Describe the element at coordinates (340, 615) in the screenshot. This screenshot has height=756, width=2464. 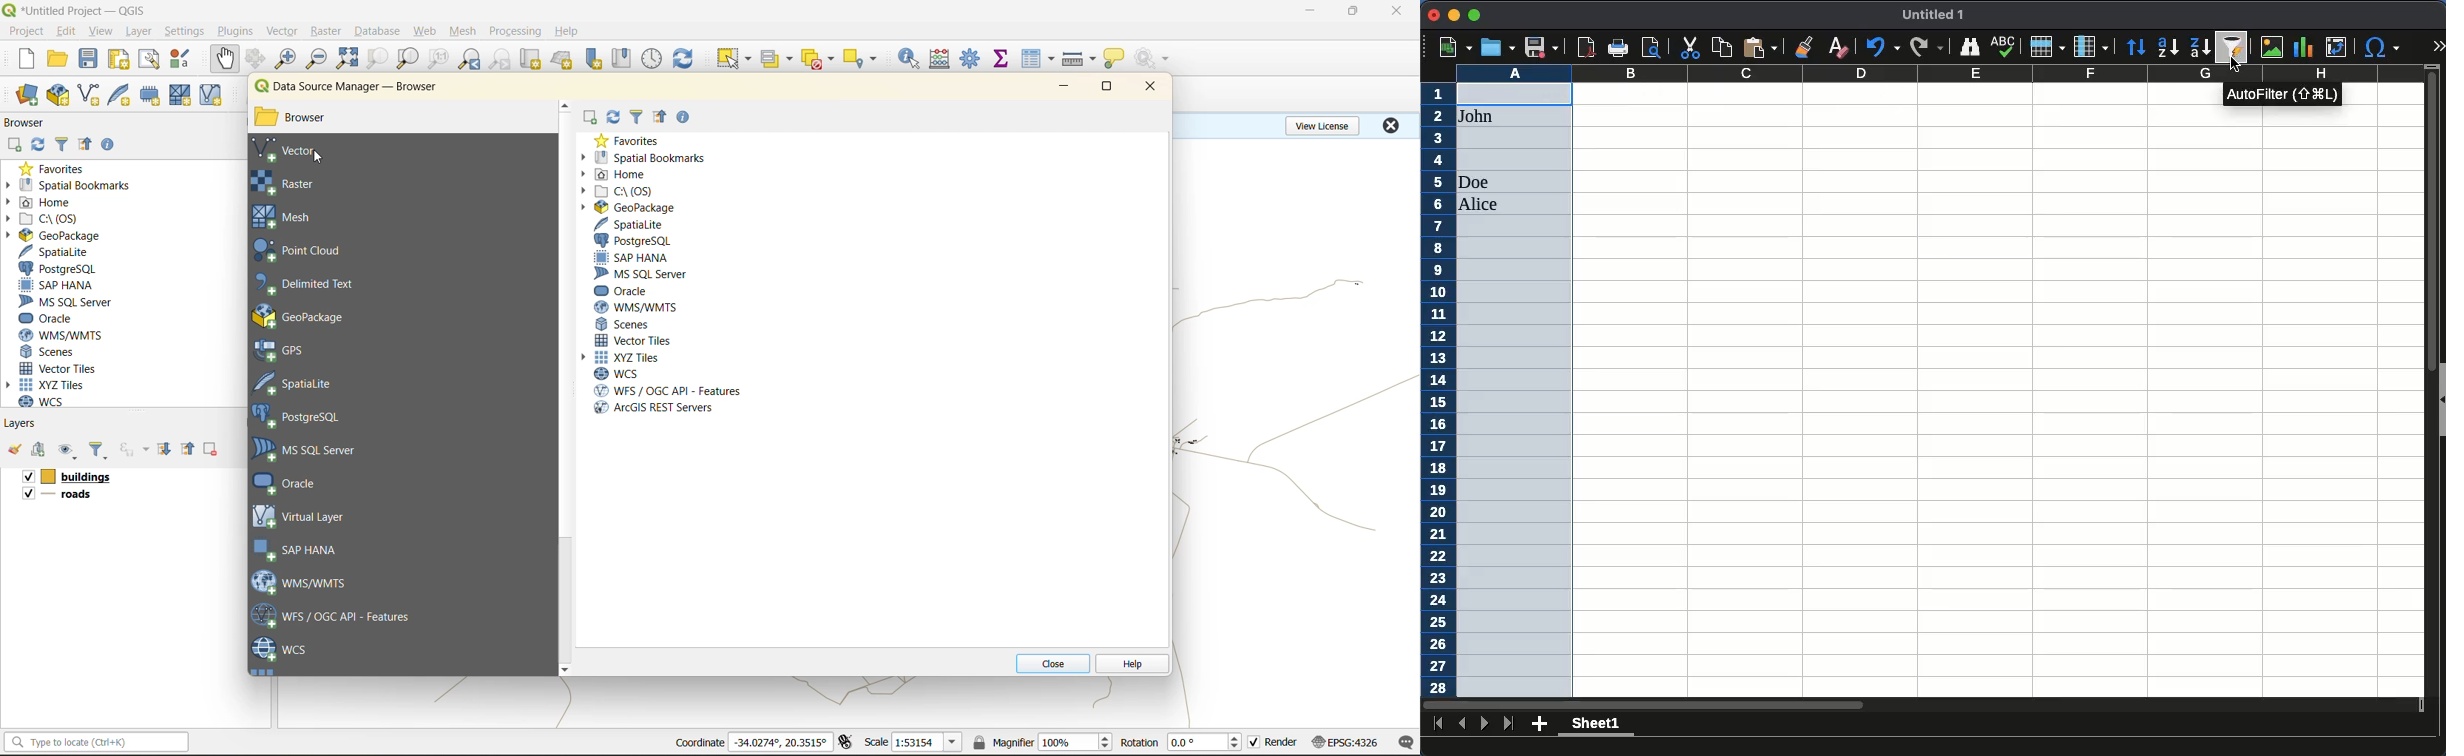
I see `wfs/ogc api feaures` at that location.